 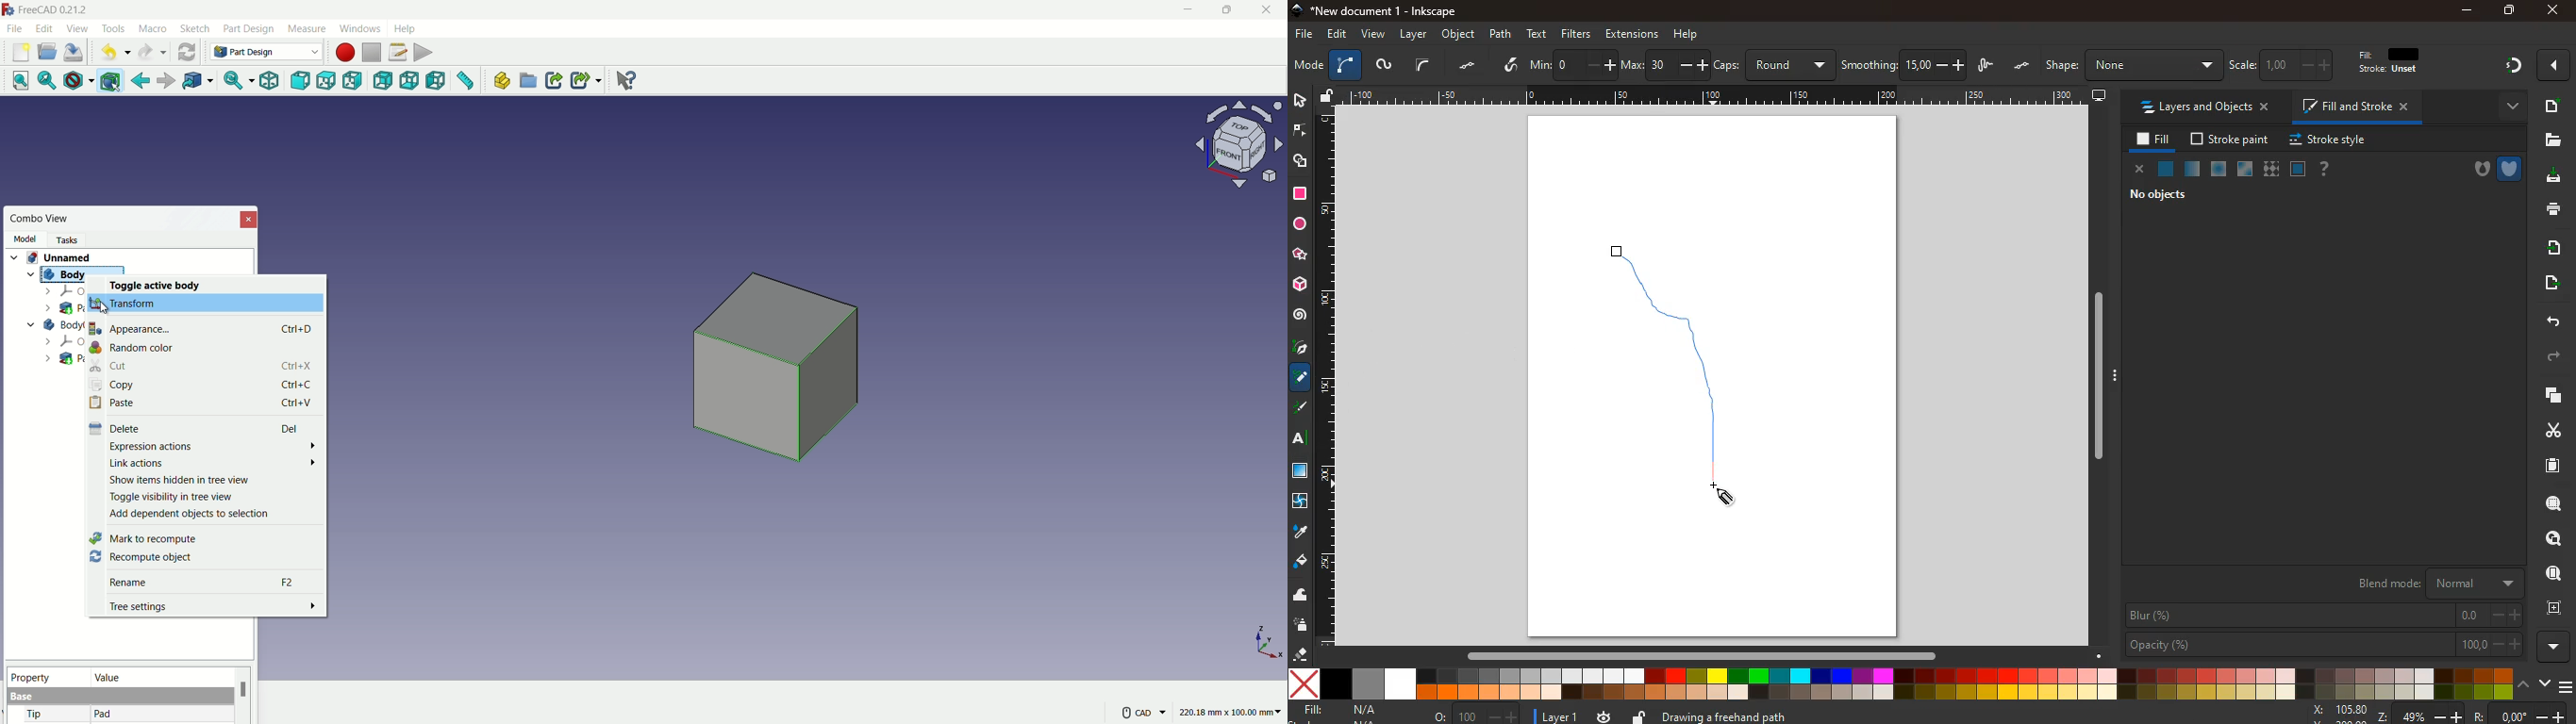 I want to click on Text tool, so click(x=1305, y=438).